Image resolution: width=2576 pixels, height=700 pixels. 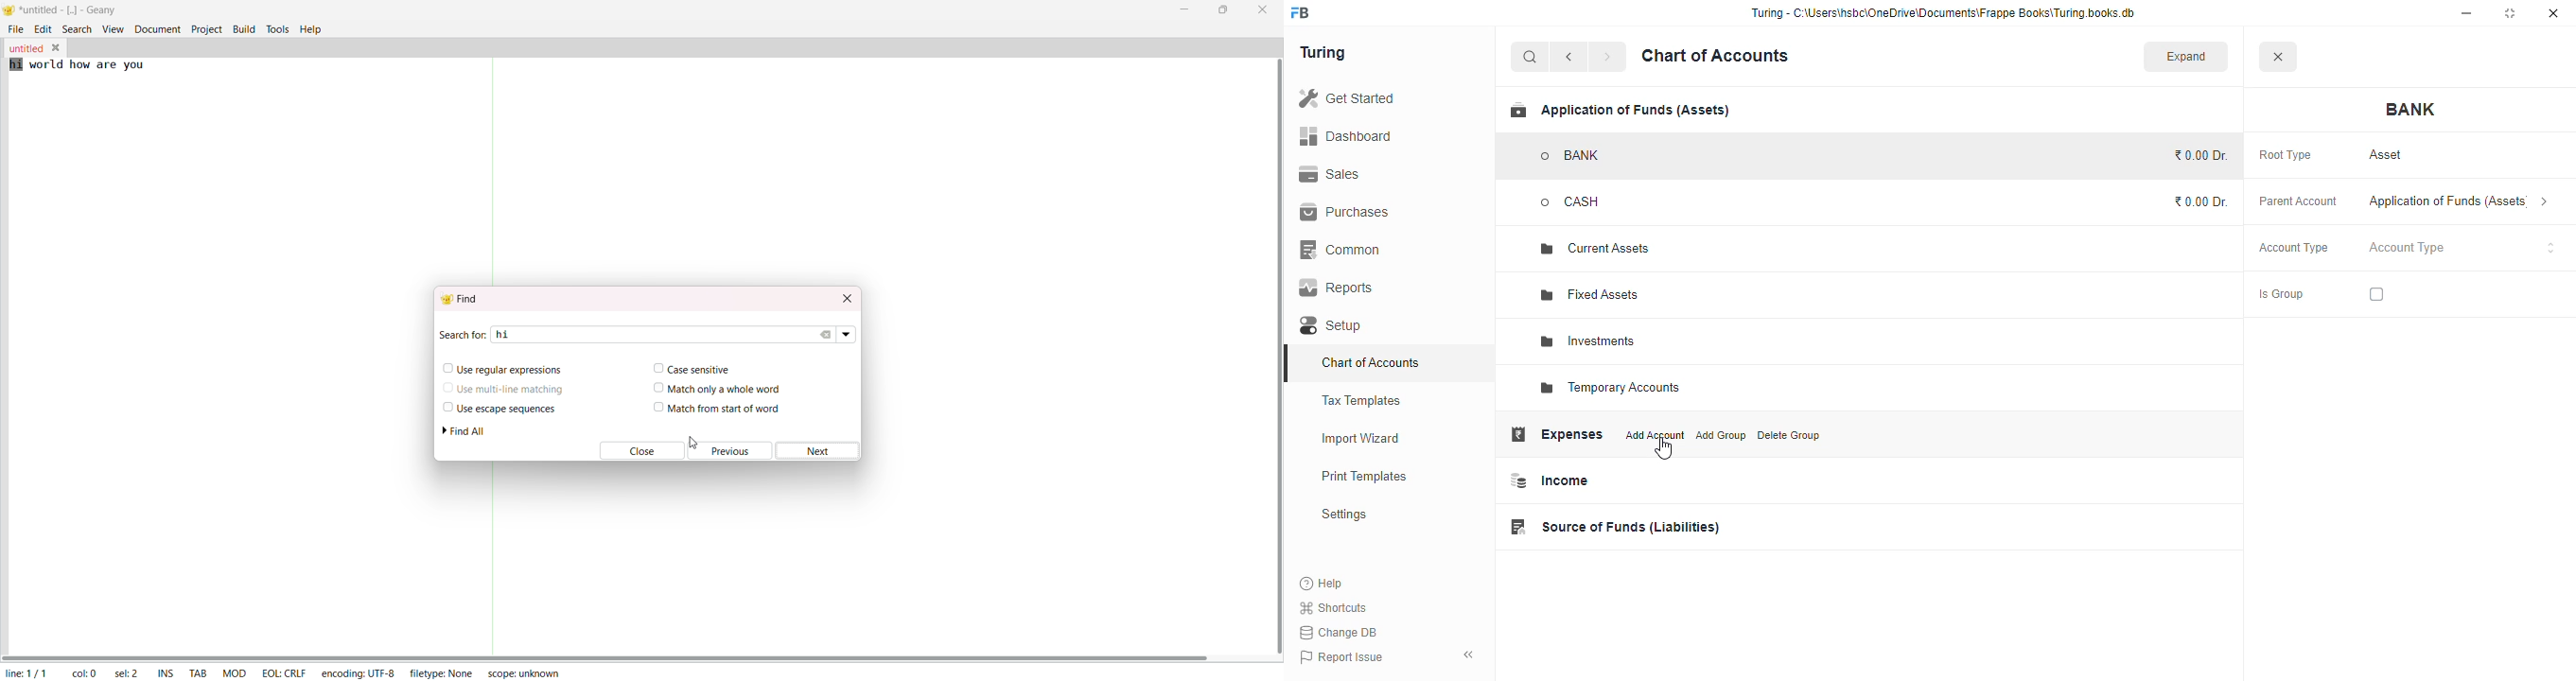 What do you see at coordinates (2553, 13) in the screenshot?
I see `close` at bounding box center [2553, 13].